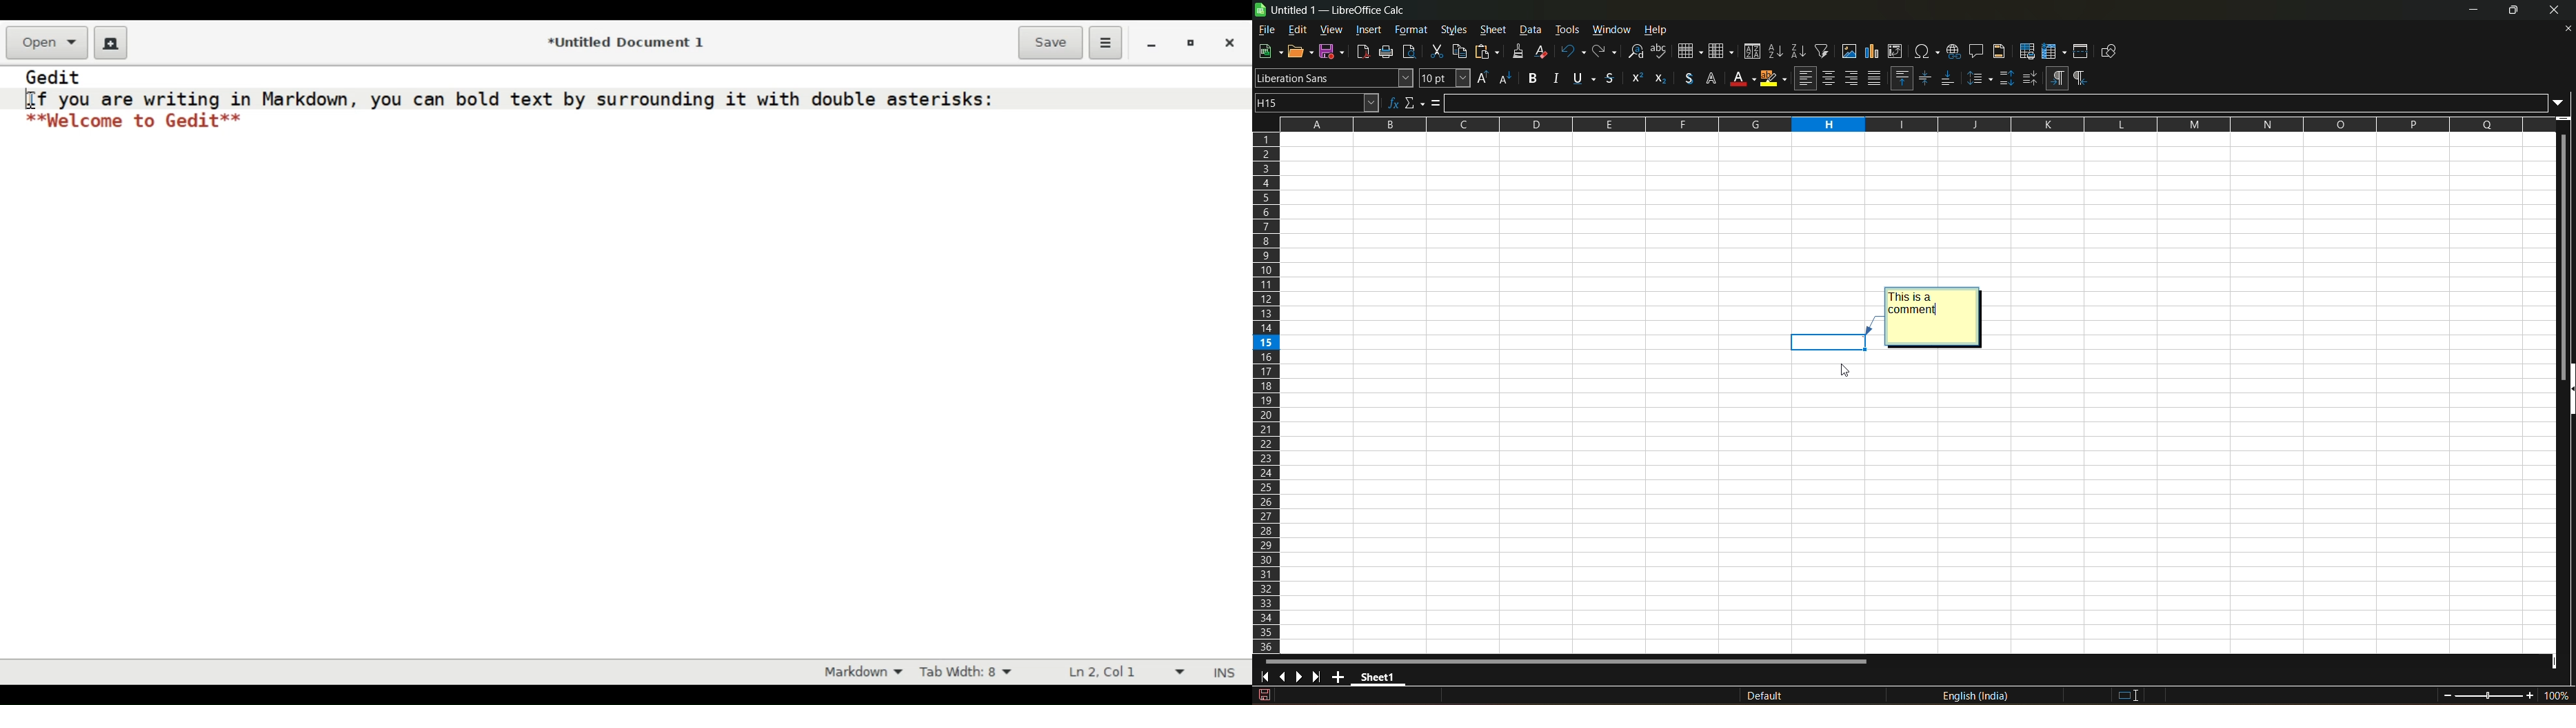 Image resolution: width=2576 pixels, height=728 pixels. I want to click on add decimal place, so click(1989, 79).